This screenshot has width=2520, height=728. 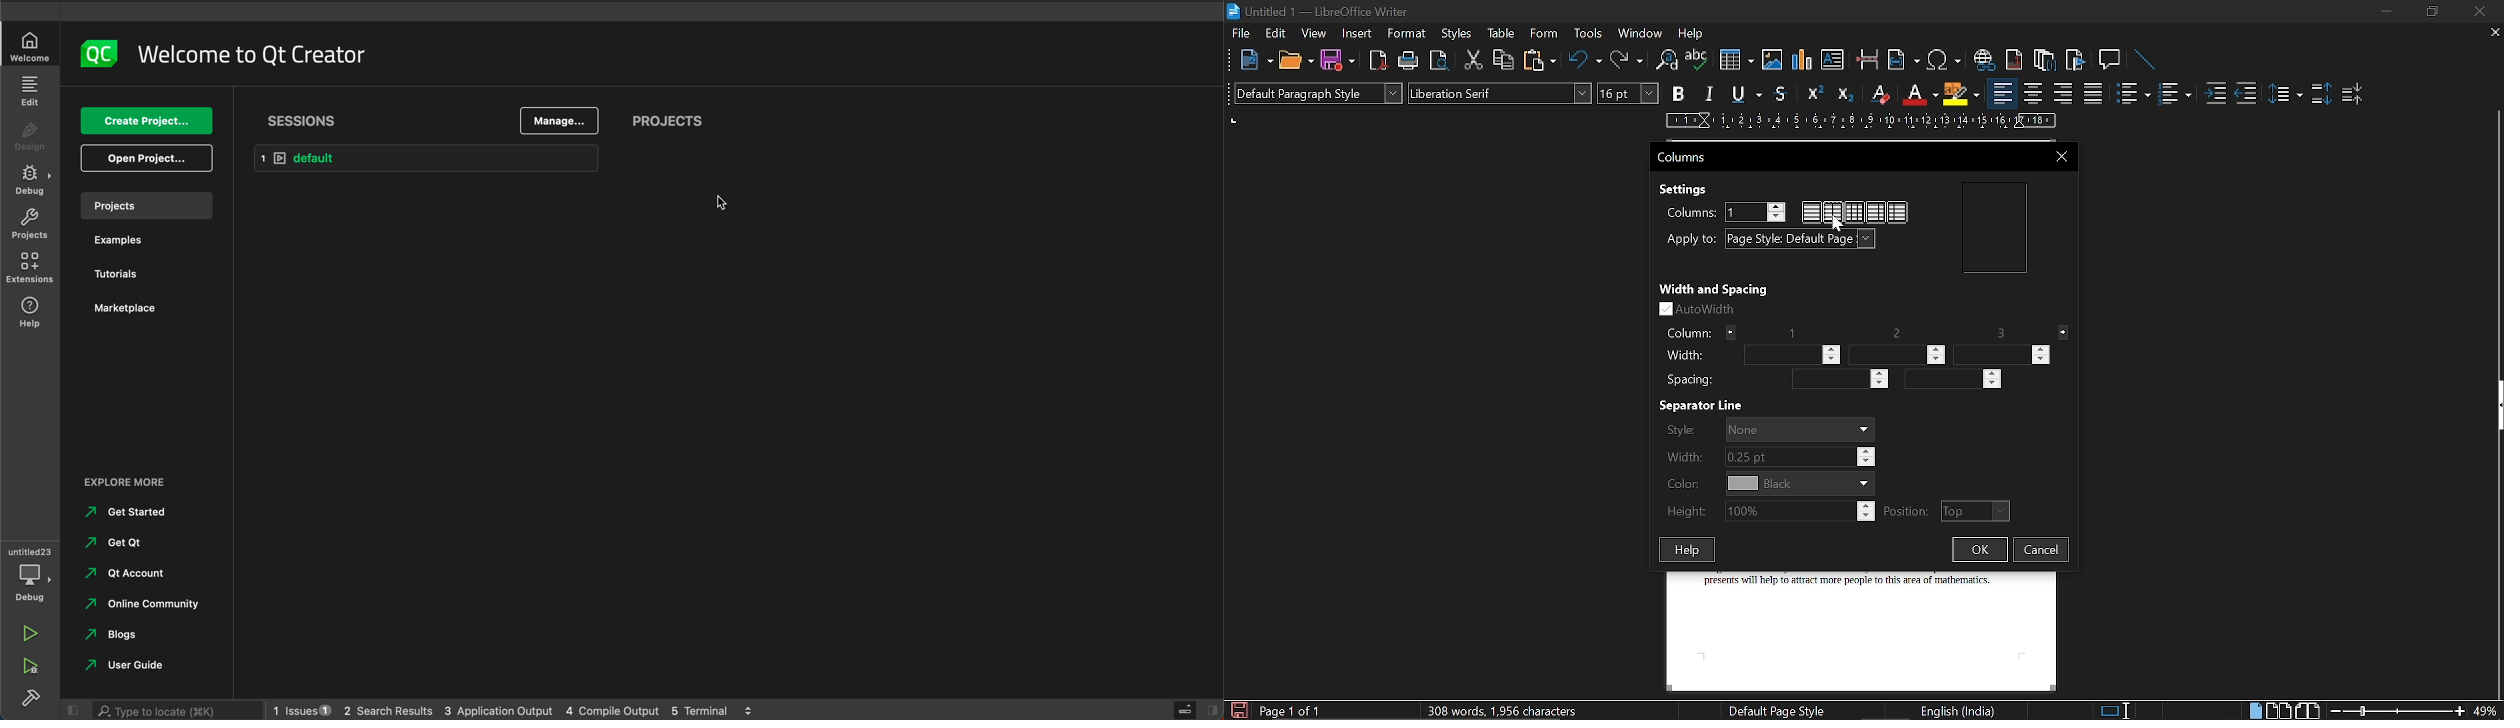 I want to click on empty preview field, so click(x=1994, y=226).